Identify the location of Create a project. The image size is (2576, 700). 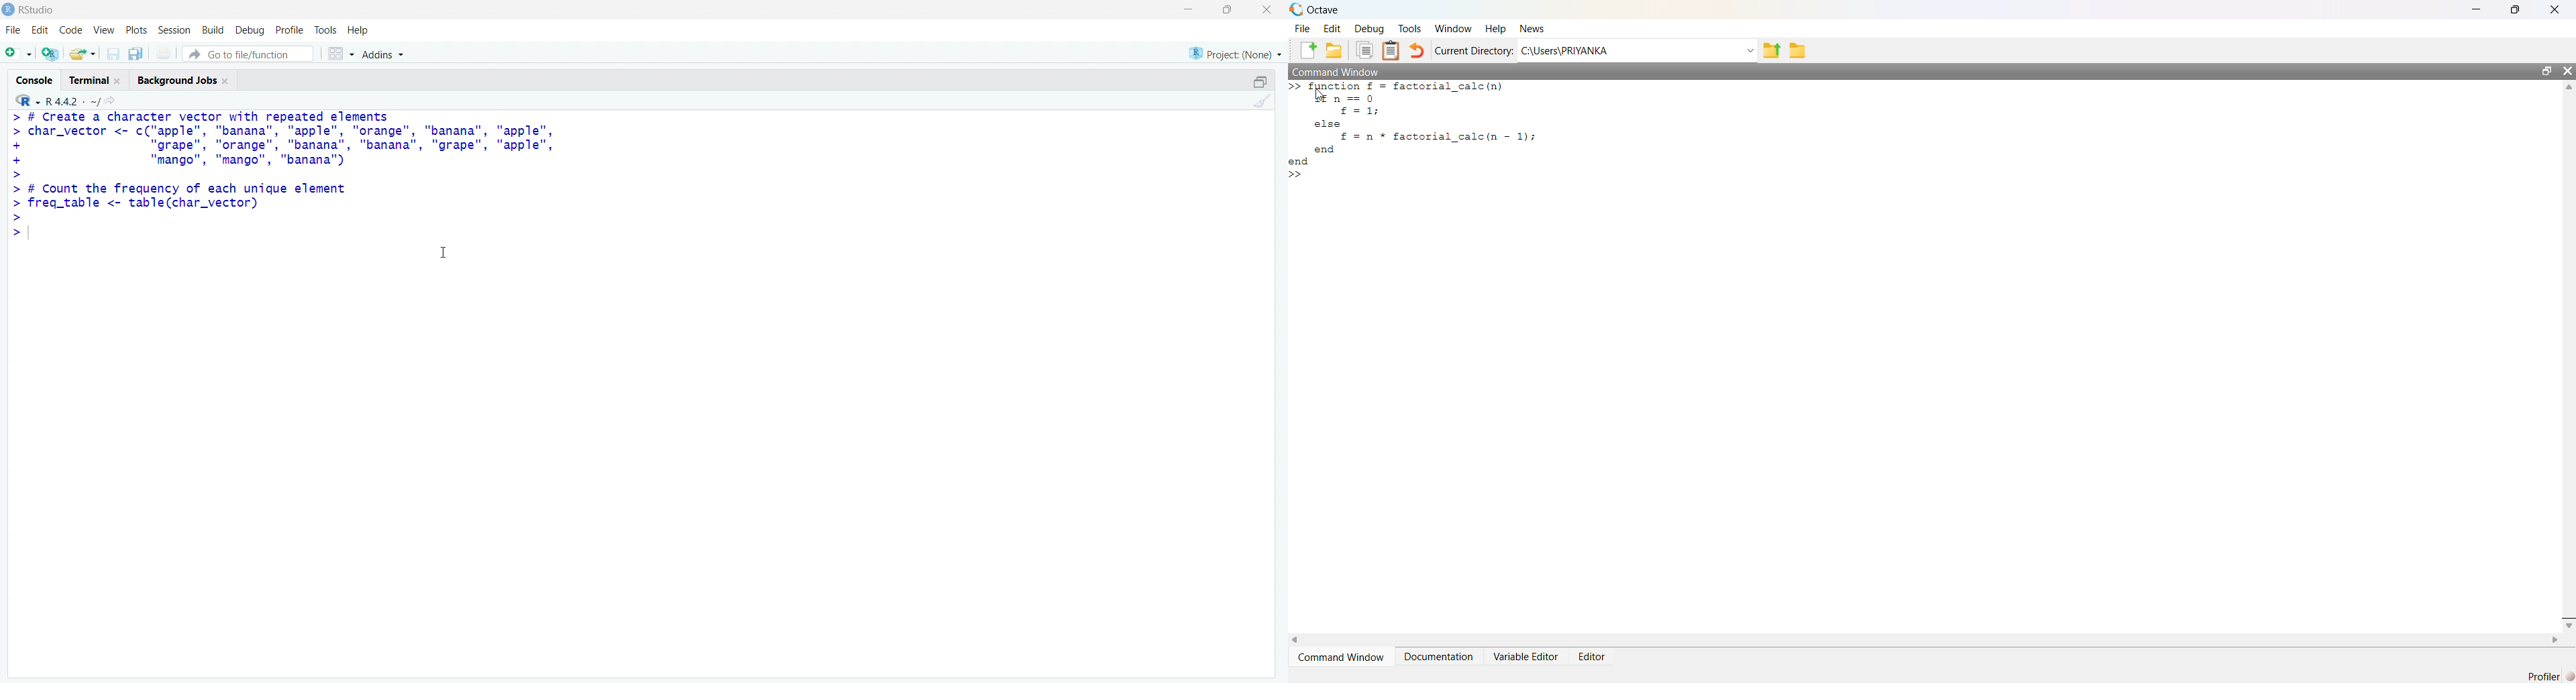
(50, 54).